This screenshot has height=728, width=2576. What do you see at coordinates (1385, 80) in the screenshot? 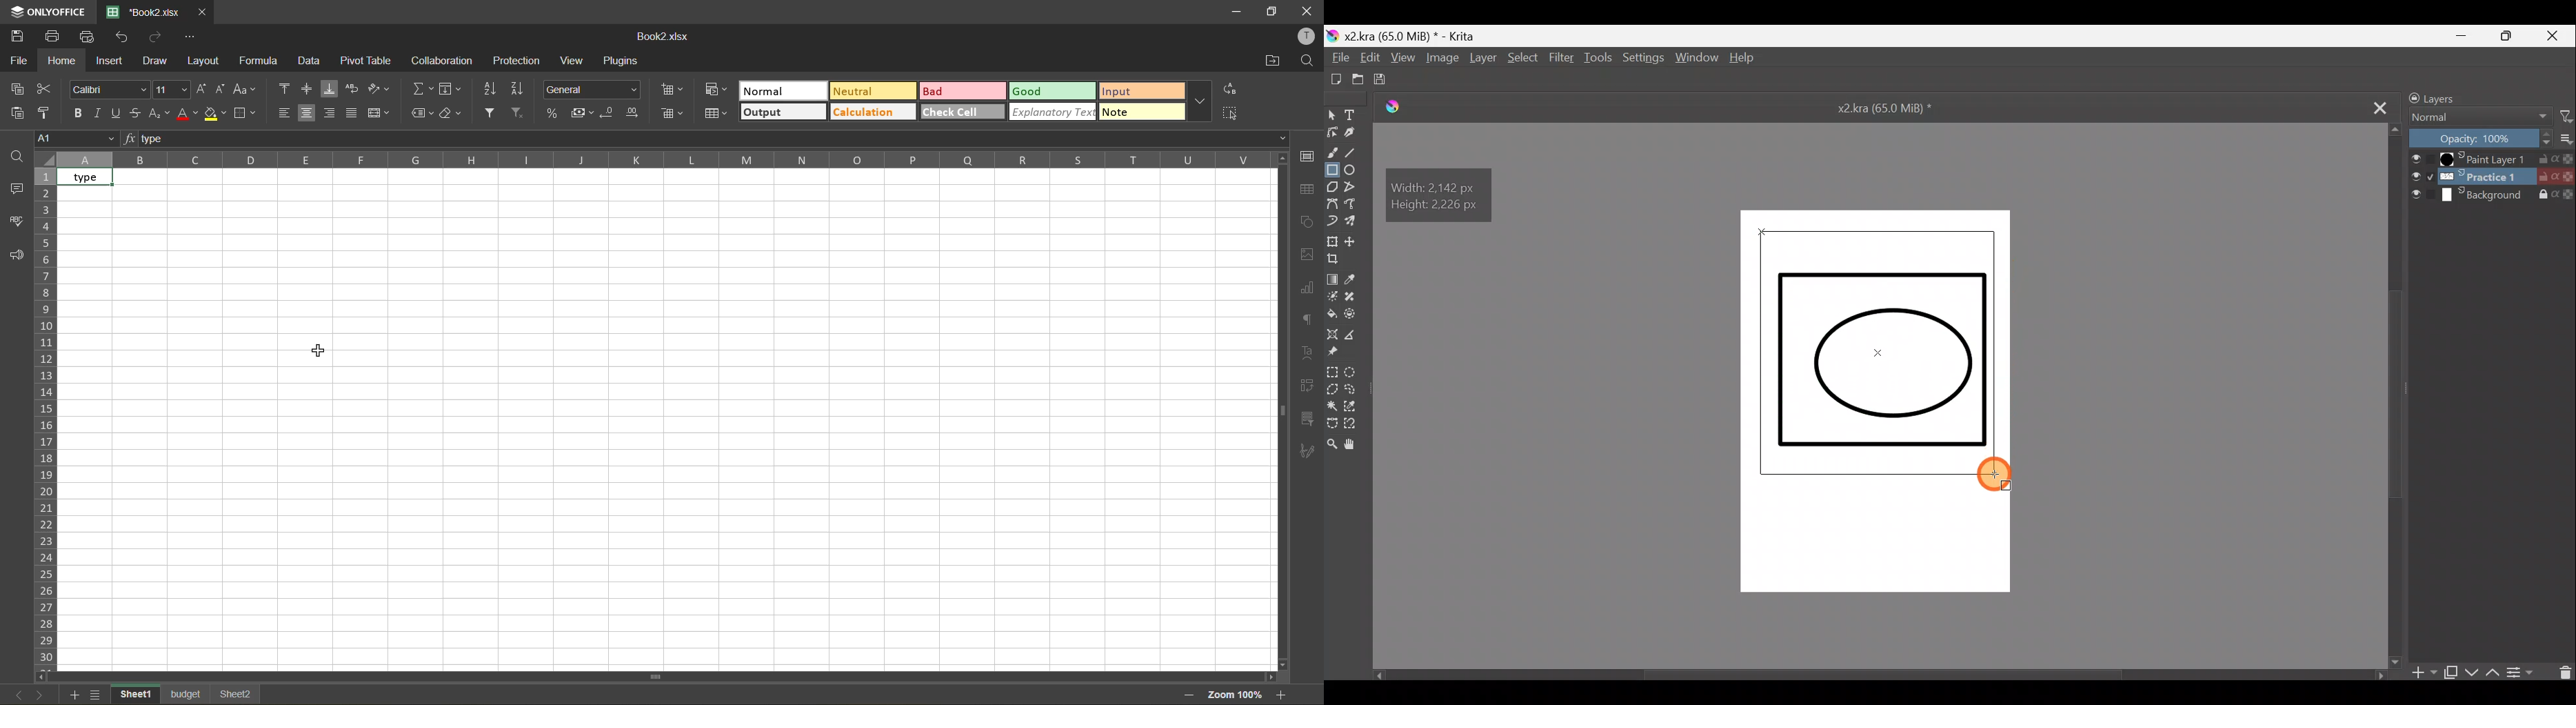
I see `Save` at bounding box center [1385, 80].